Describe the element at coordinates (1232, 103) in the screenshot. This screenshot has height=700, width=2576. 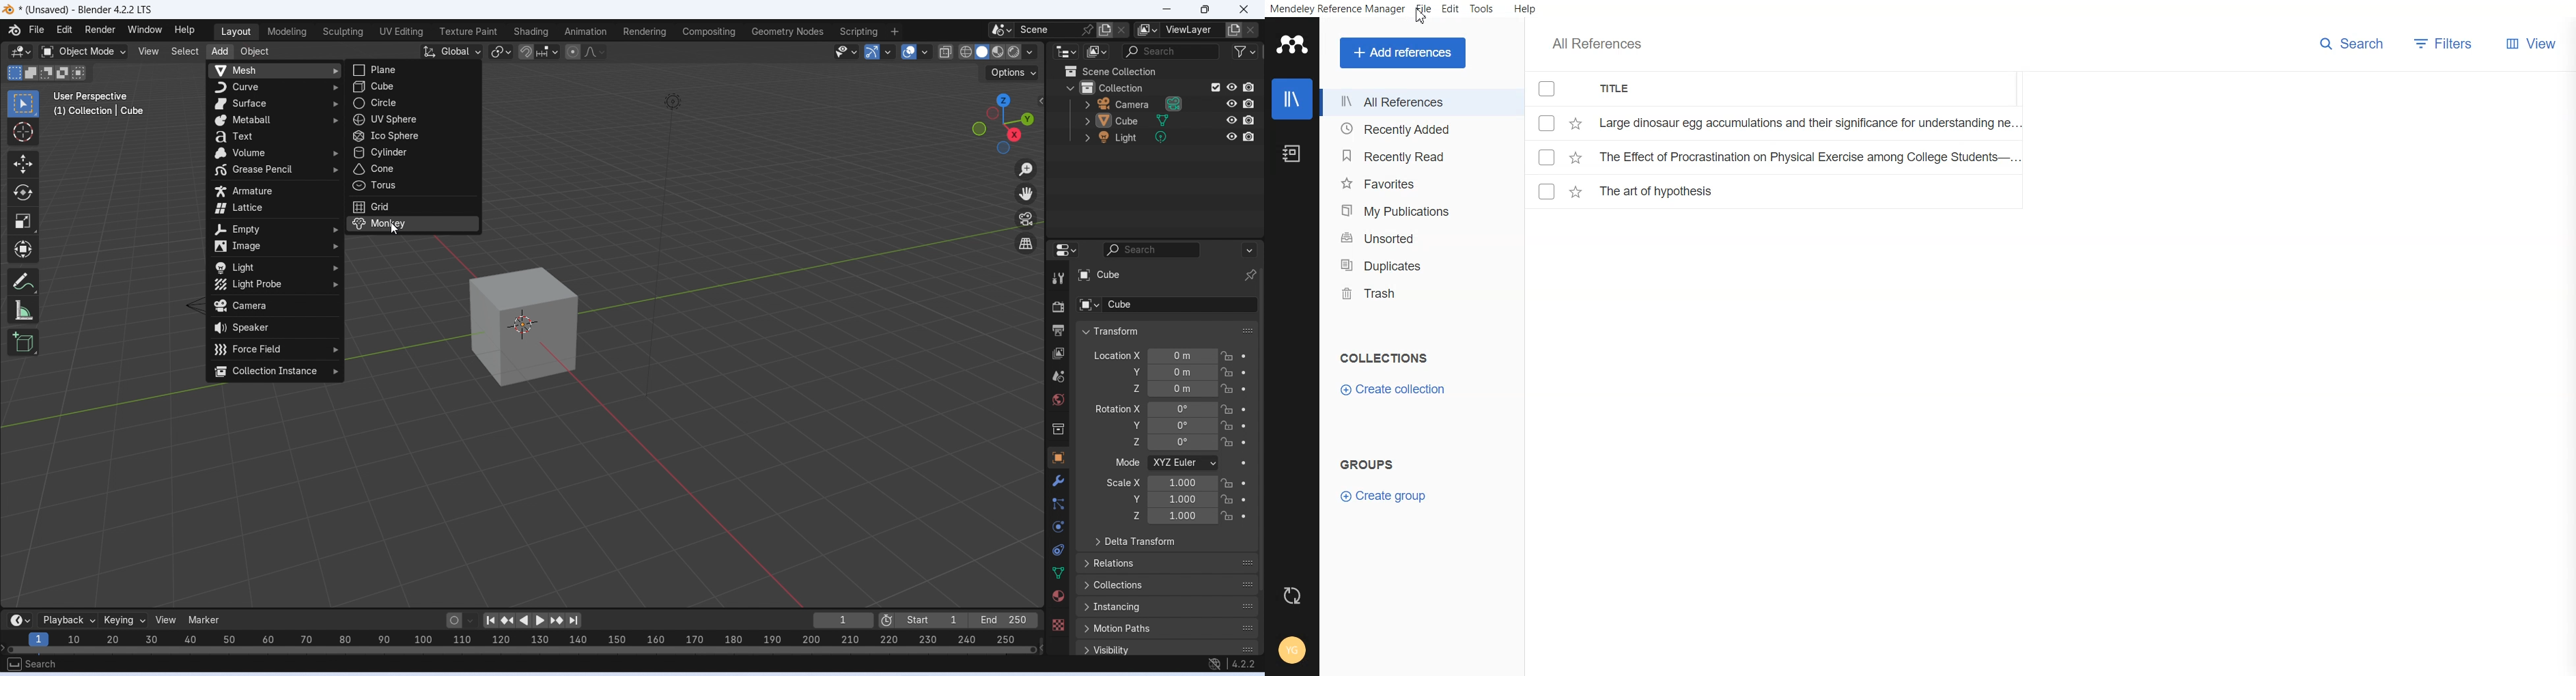
I see `hide in viewport` at that location.